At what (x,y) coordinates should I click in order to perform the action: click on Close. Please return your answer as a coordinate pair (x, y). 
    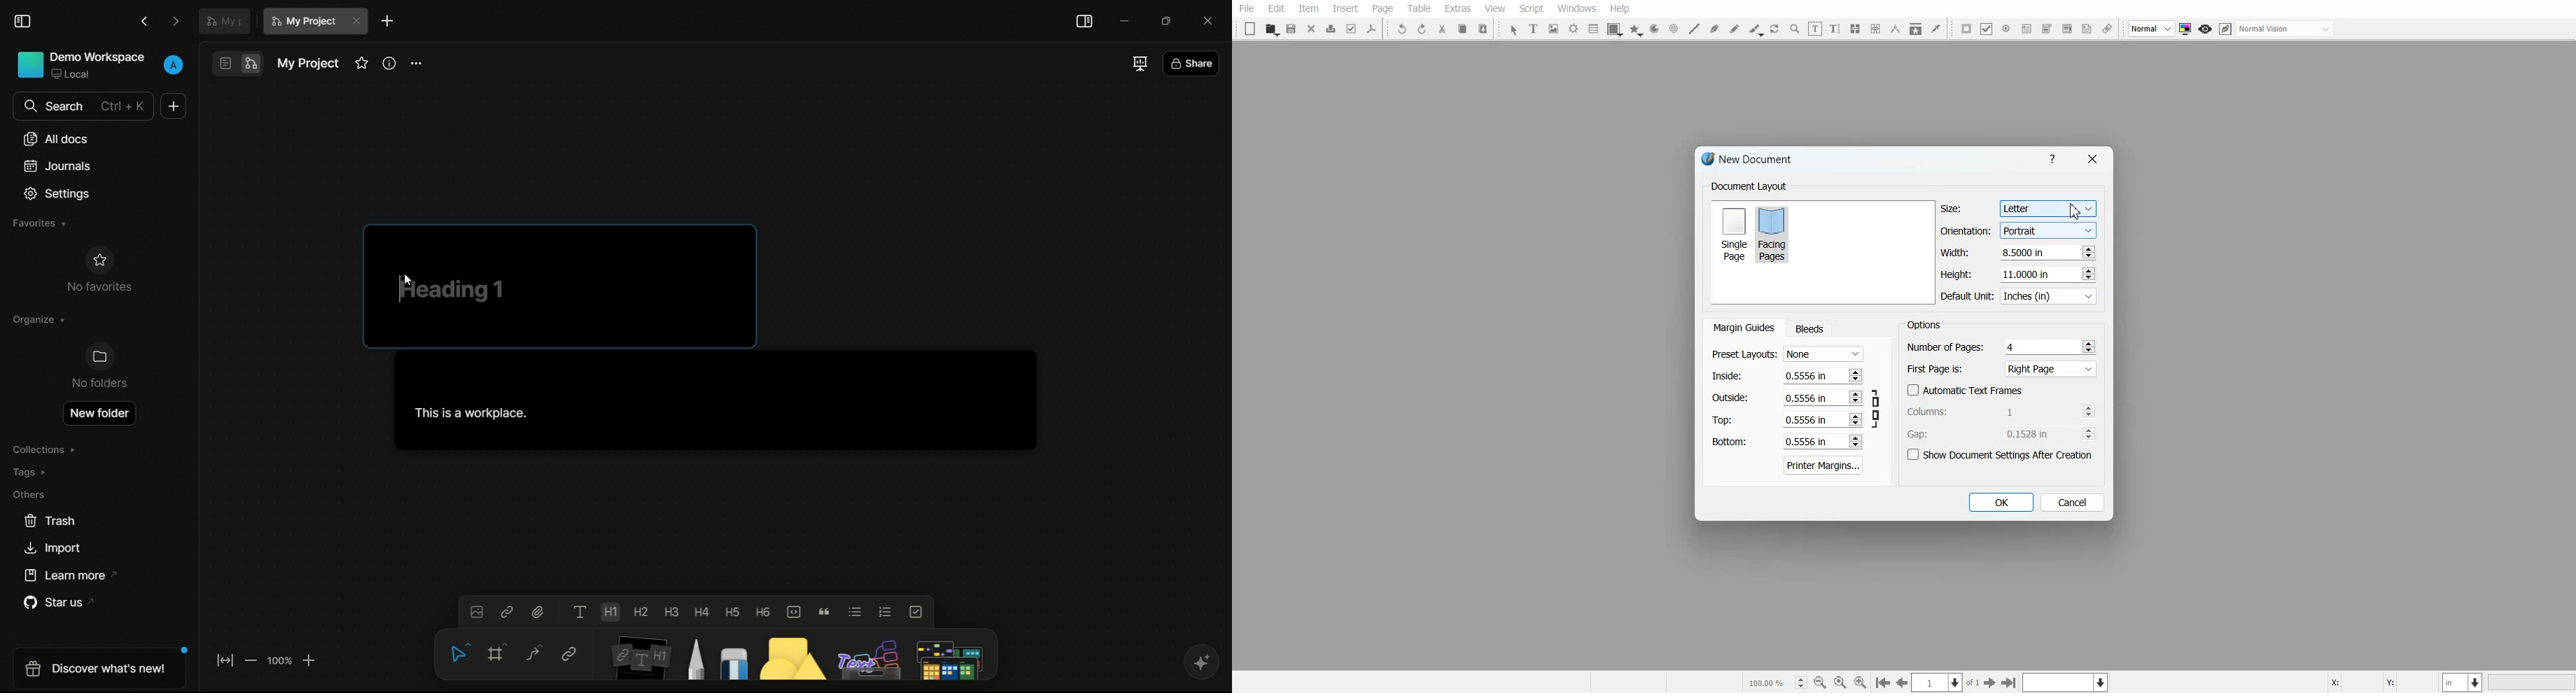
    Looking at the image, I should click on (1312, 28).